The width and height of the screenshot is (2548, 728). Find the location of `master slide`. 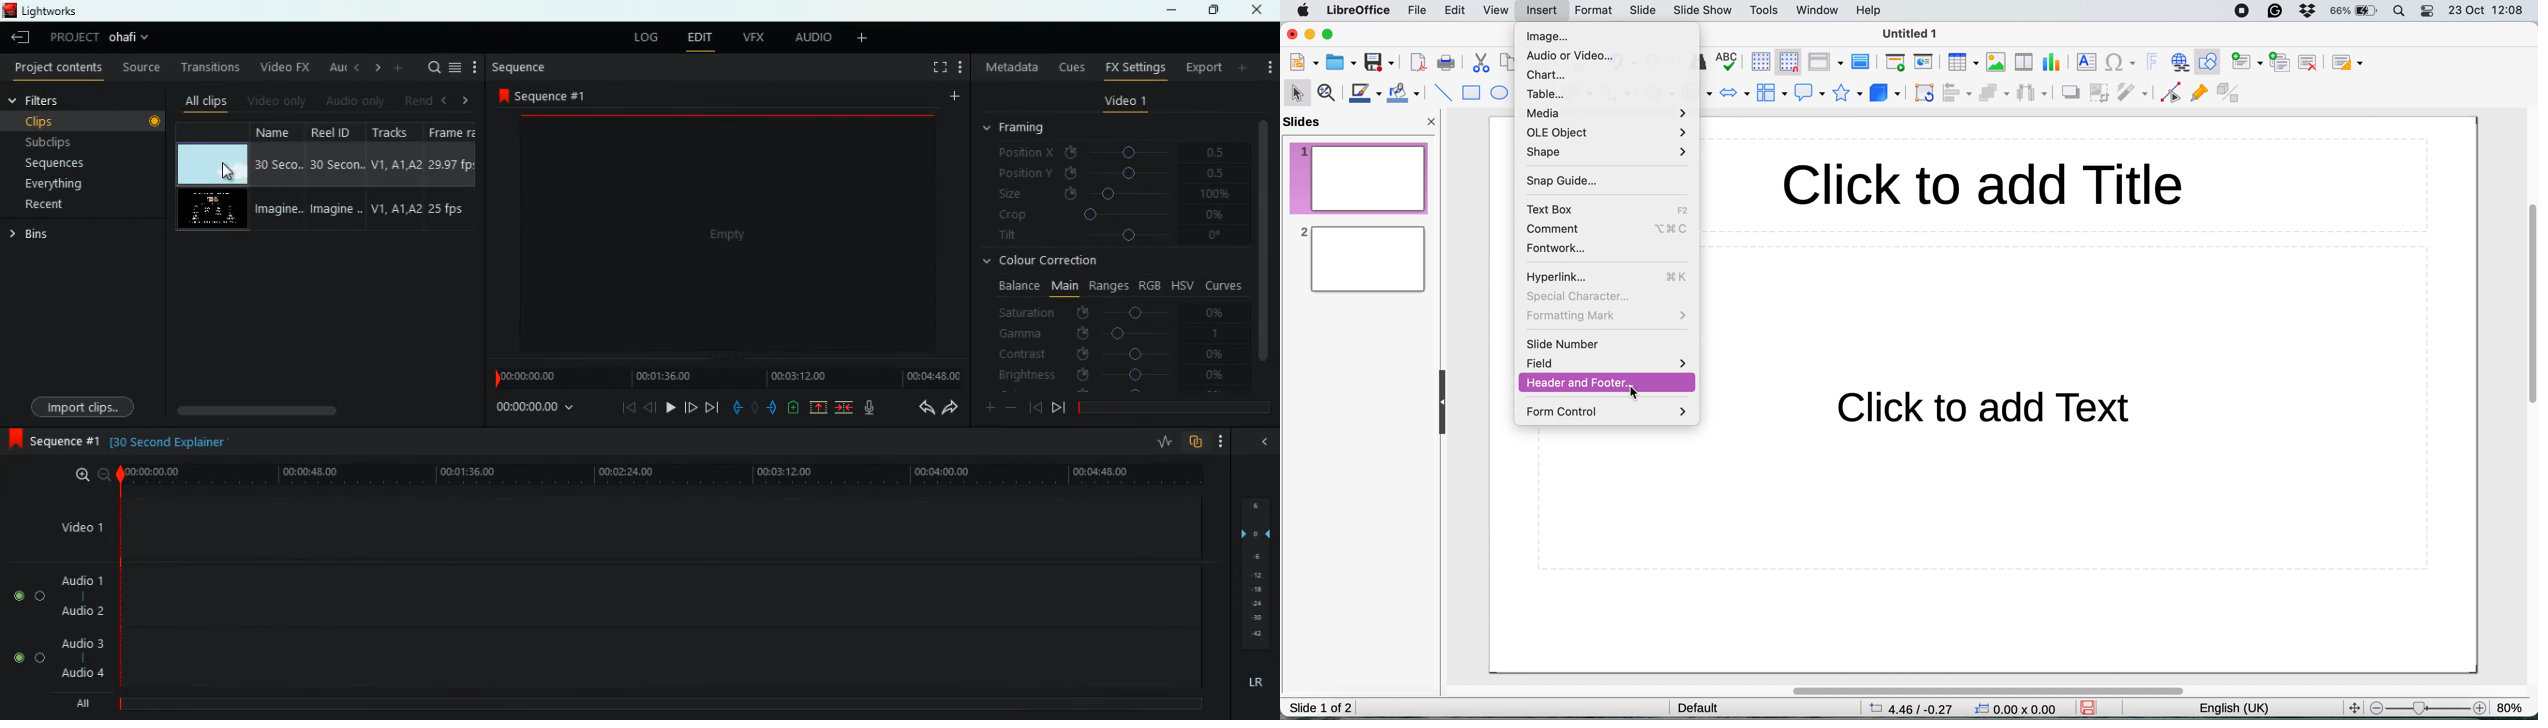

master slide is located at coordinates (1863, 62).